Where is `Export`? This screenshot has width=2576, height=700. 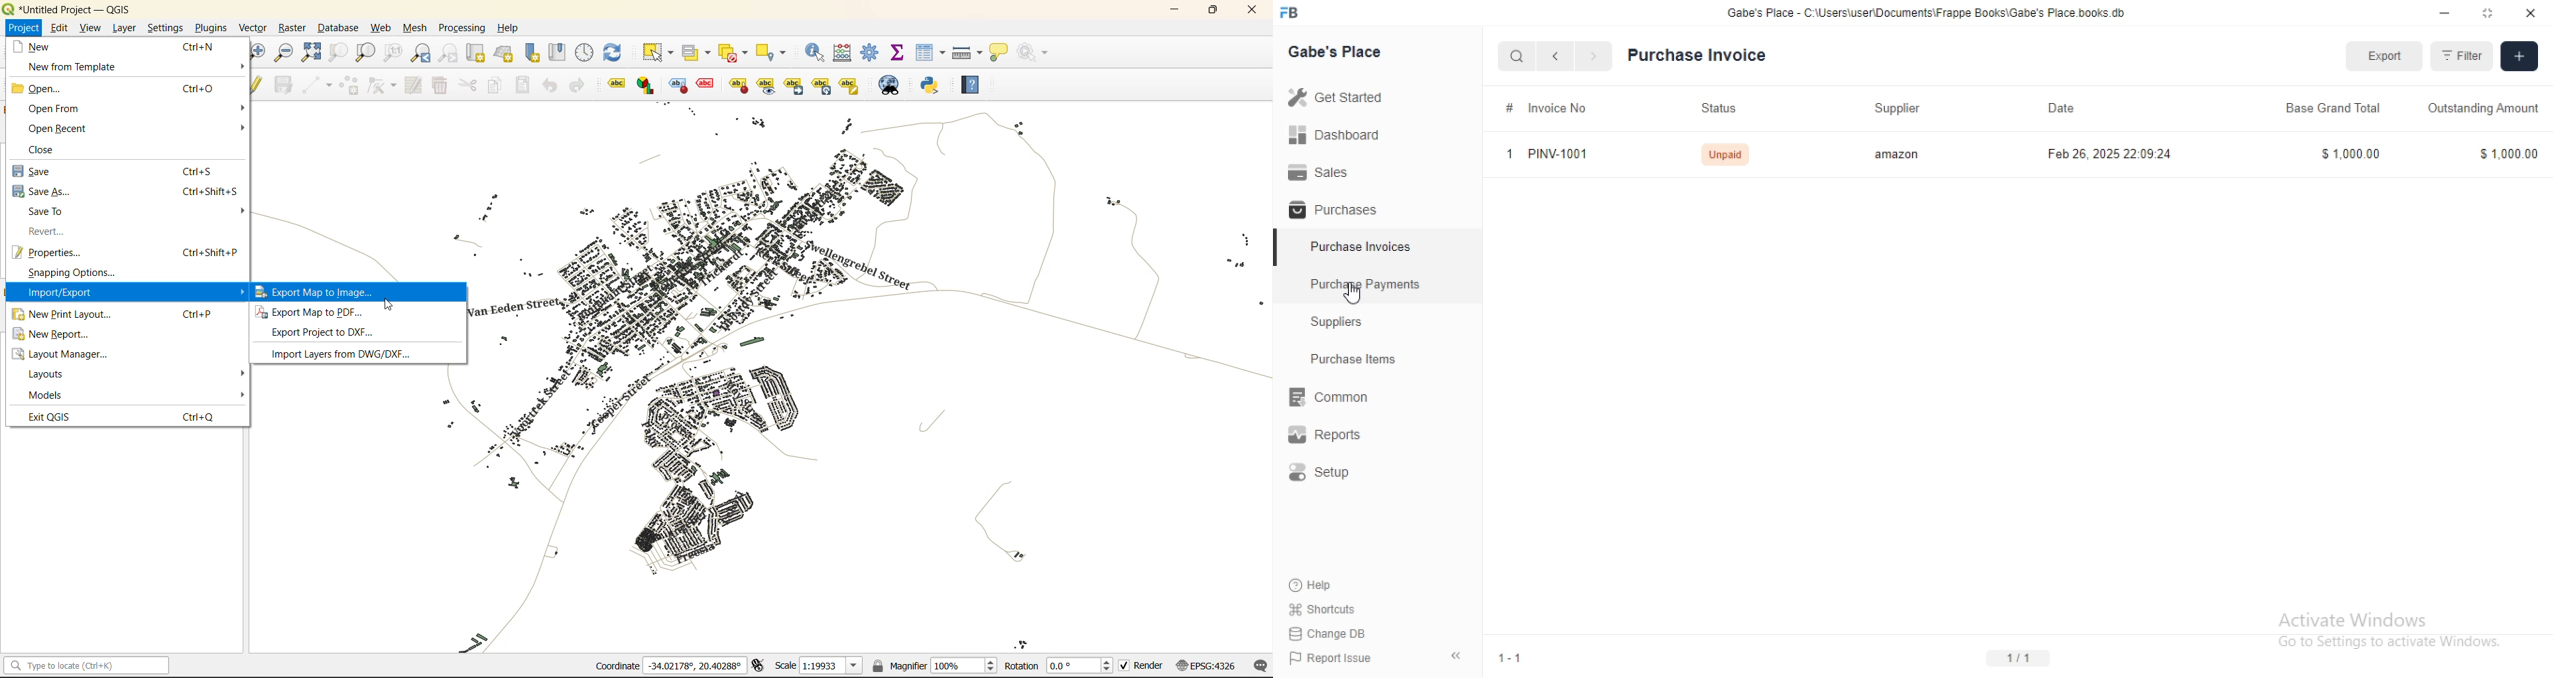 Export is located at coordinates (2385, 56).